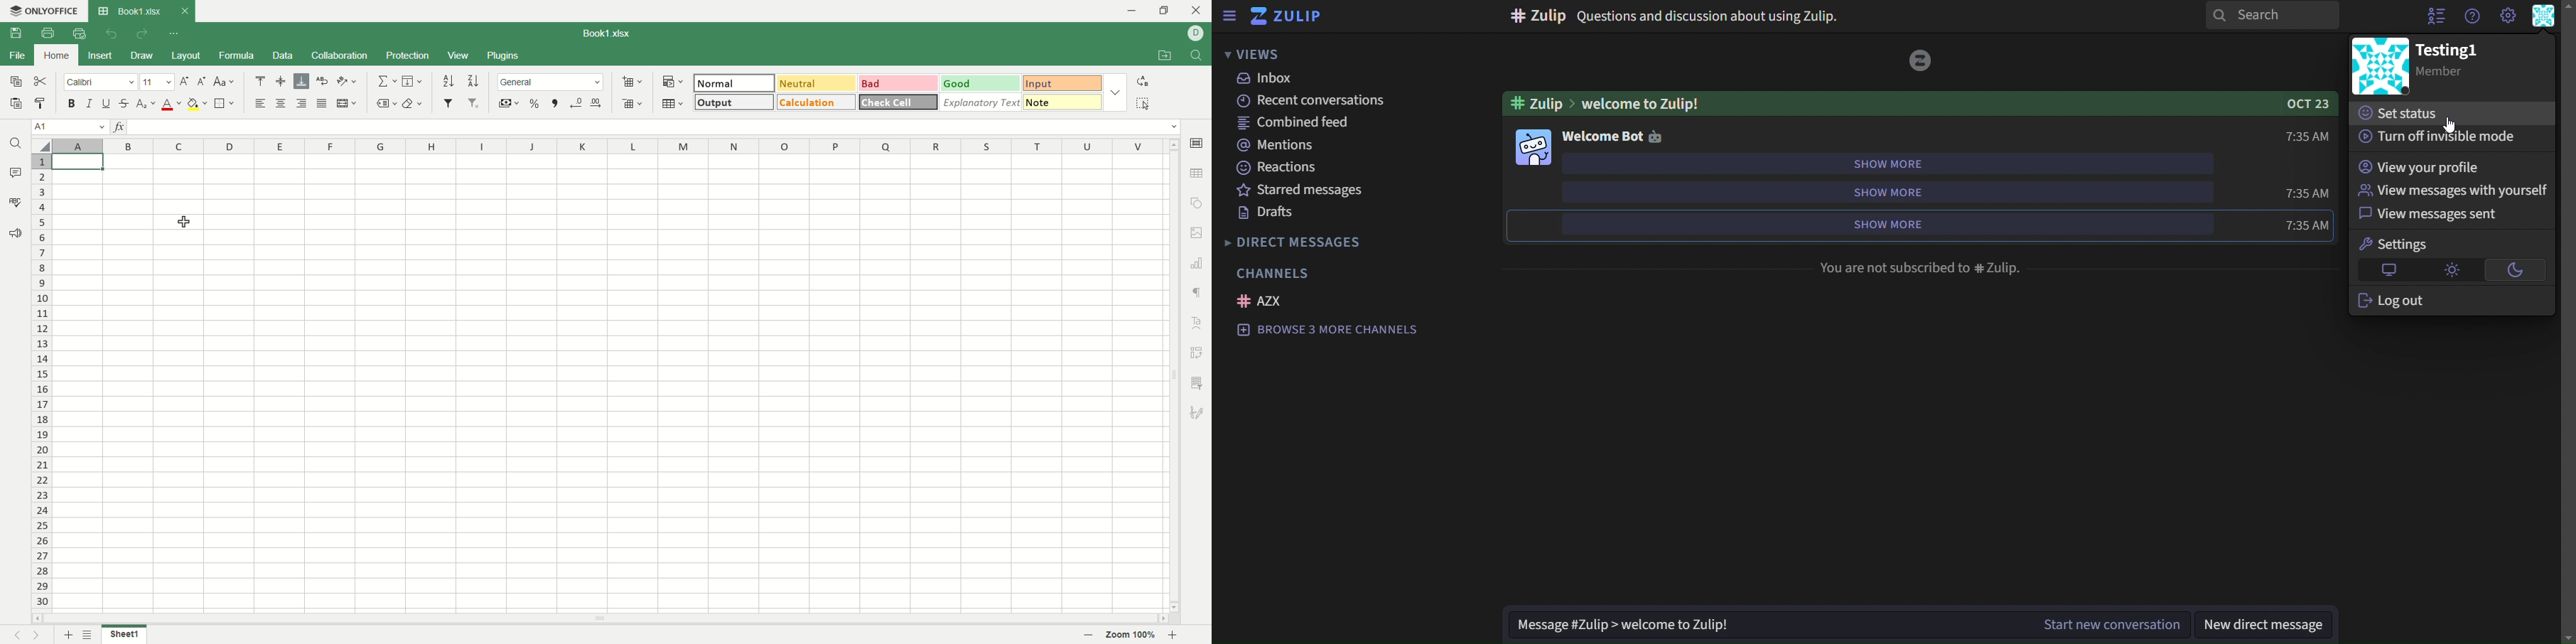  Describe the element at coordinates (348, 103) in the screenshot. I see `merge and center` at that location.